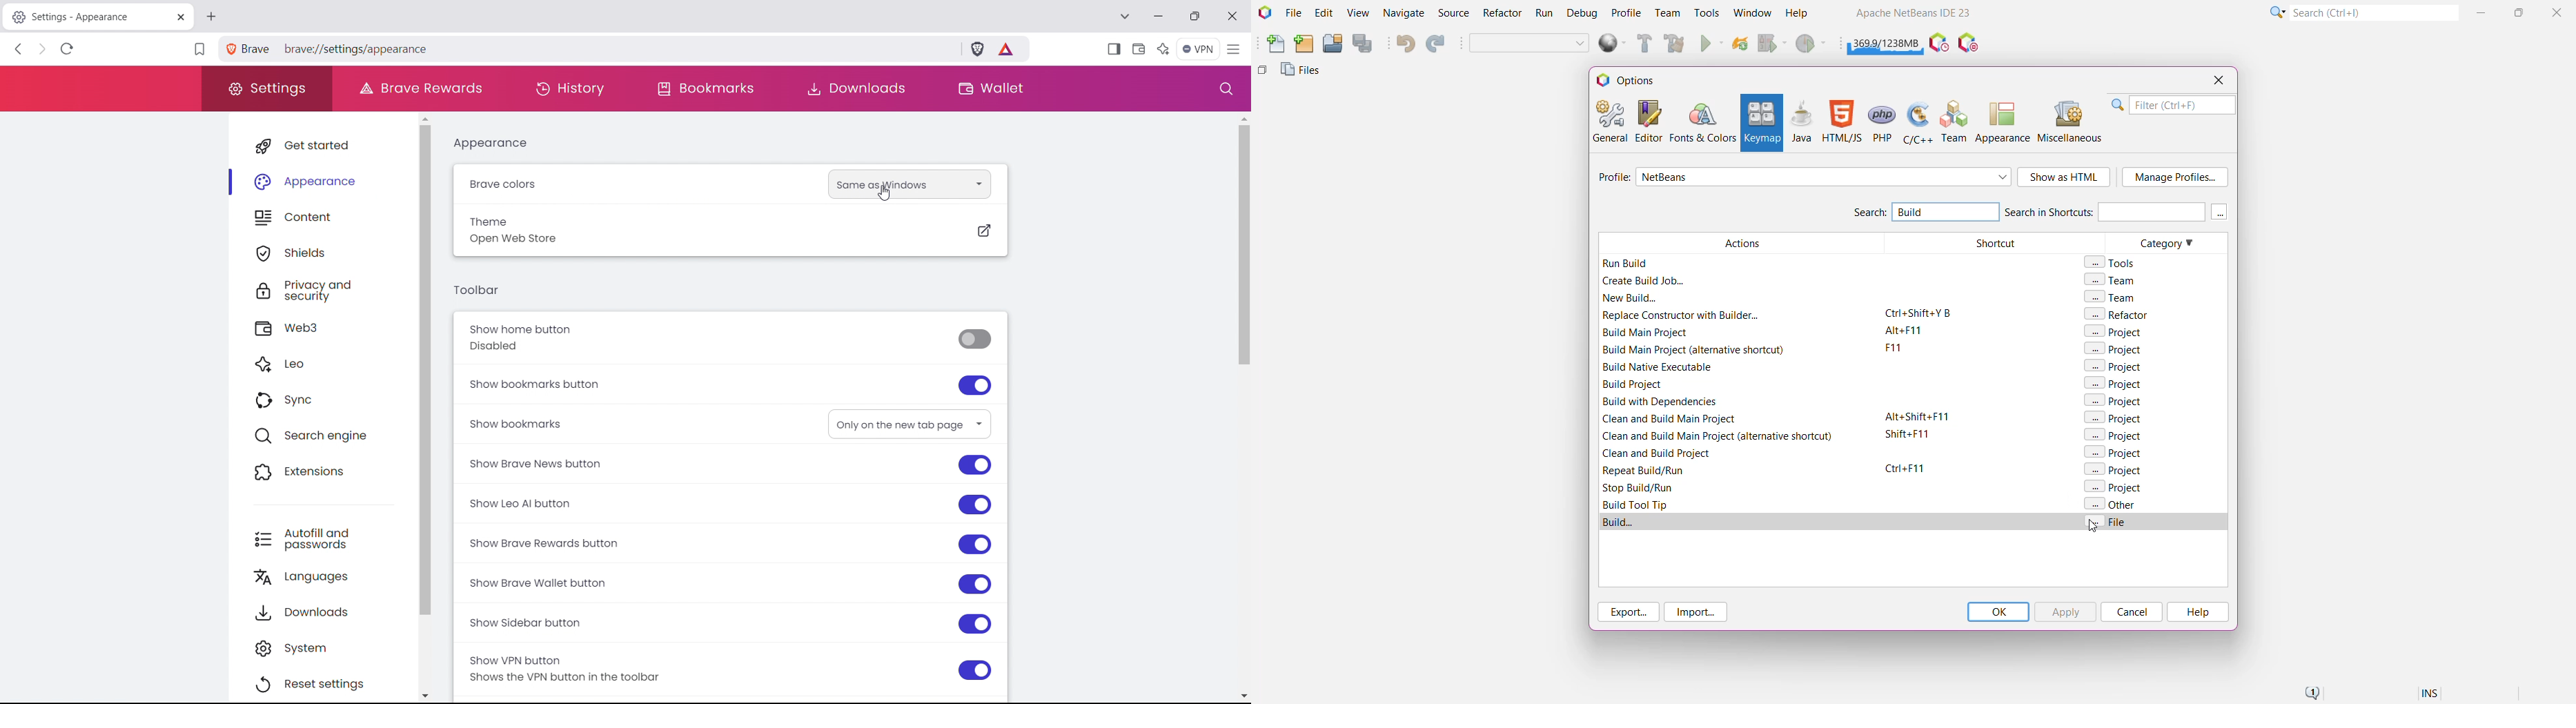 The width and height of the screenshot is (2576, 728). I want to click on Select required profile from the list, so click(1824, 177).